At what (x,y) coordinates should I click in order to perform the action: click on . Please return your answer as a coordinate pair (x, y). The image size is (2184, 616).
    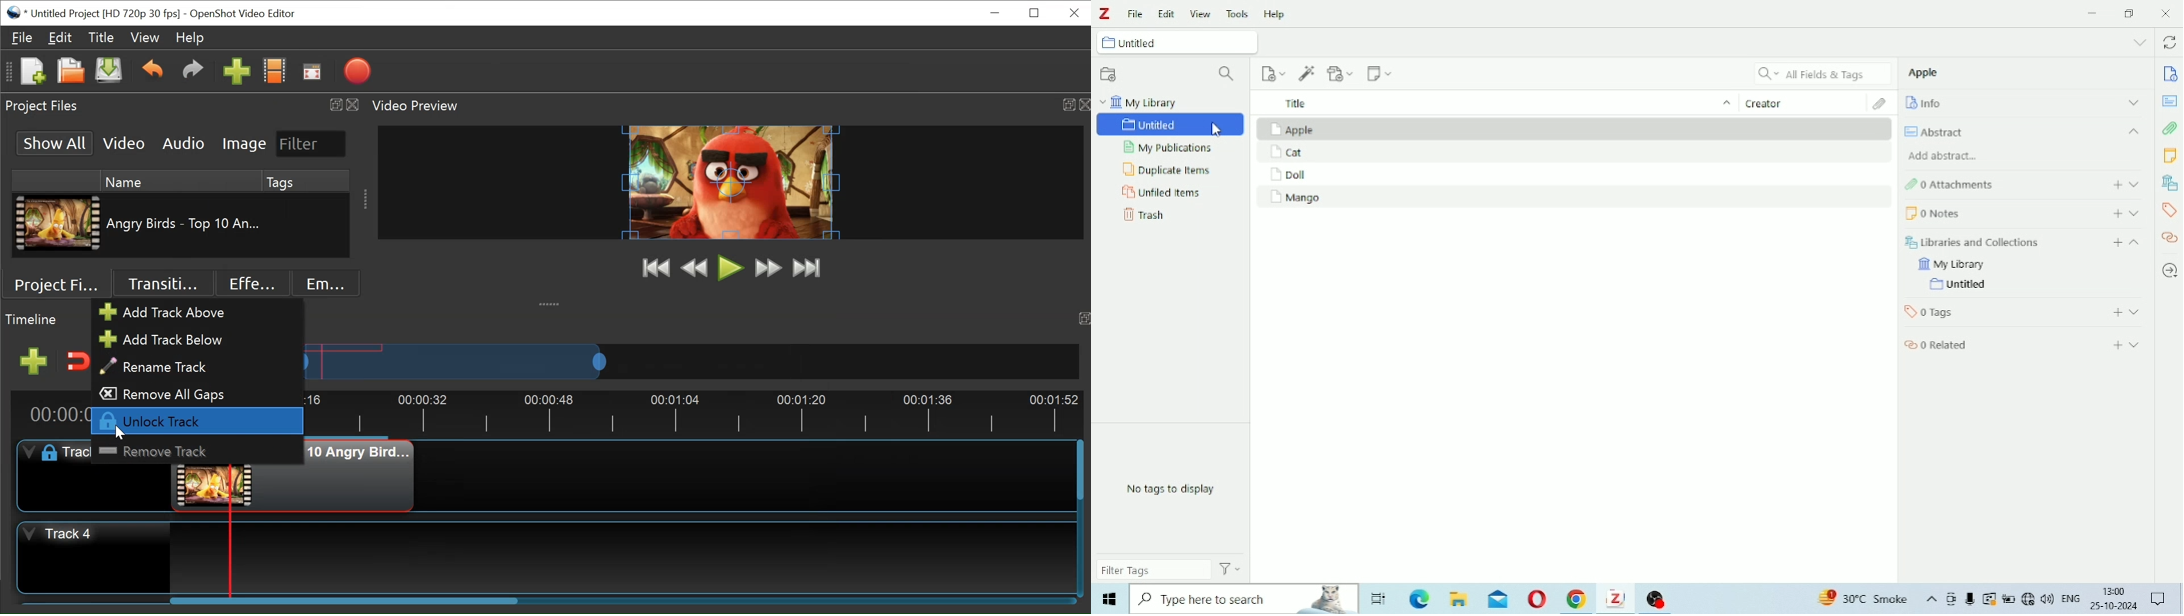
    Looking at the image, I should click on (2036, 599).